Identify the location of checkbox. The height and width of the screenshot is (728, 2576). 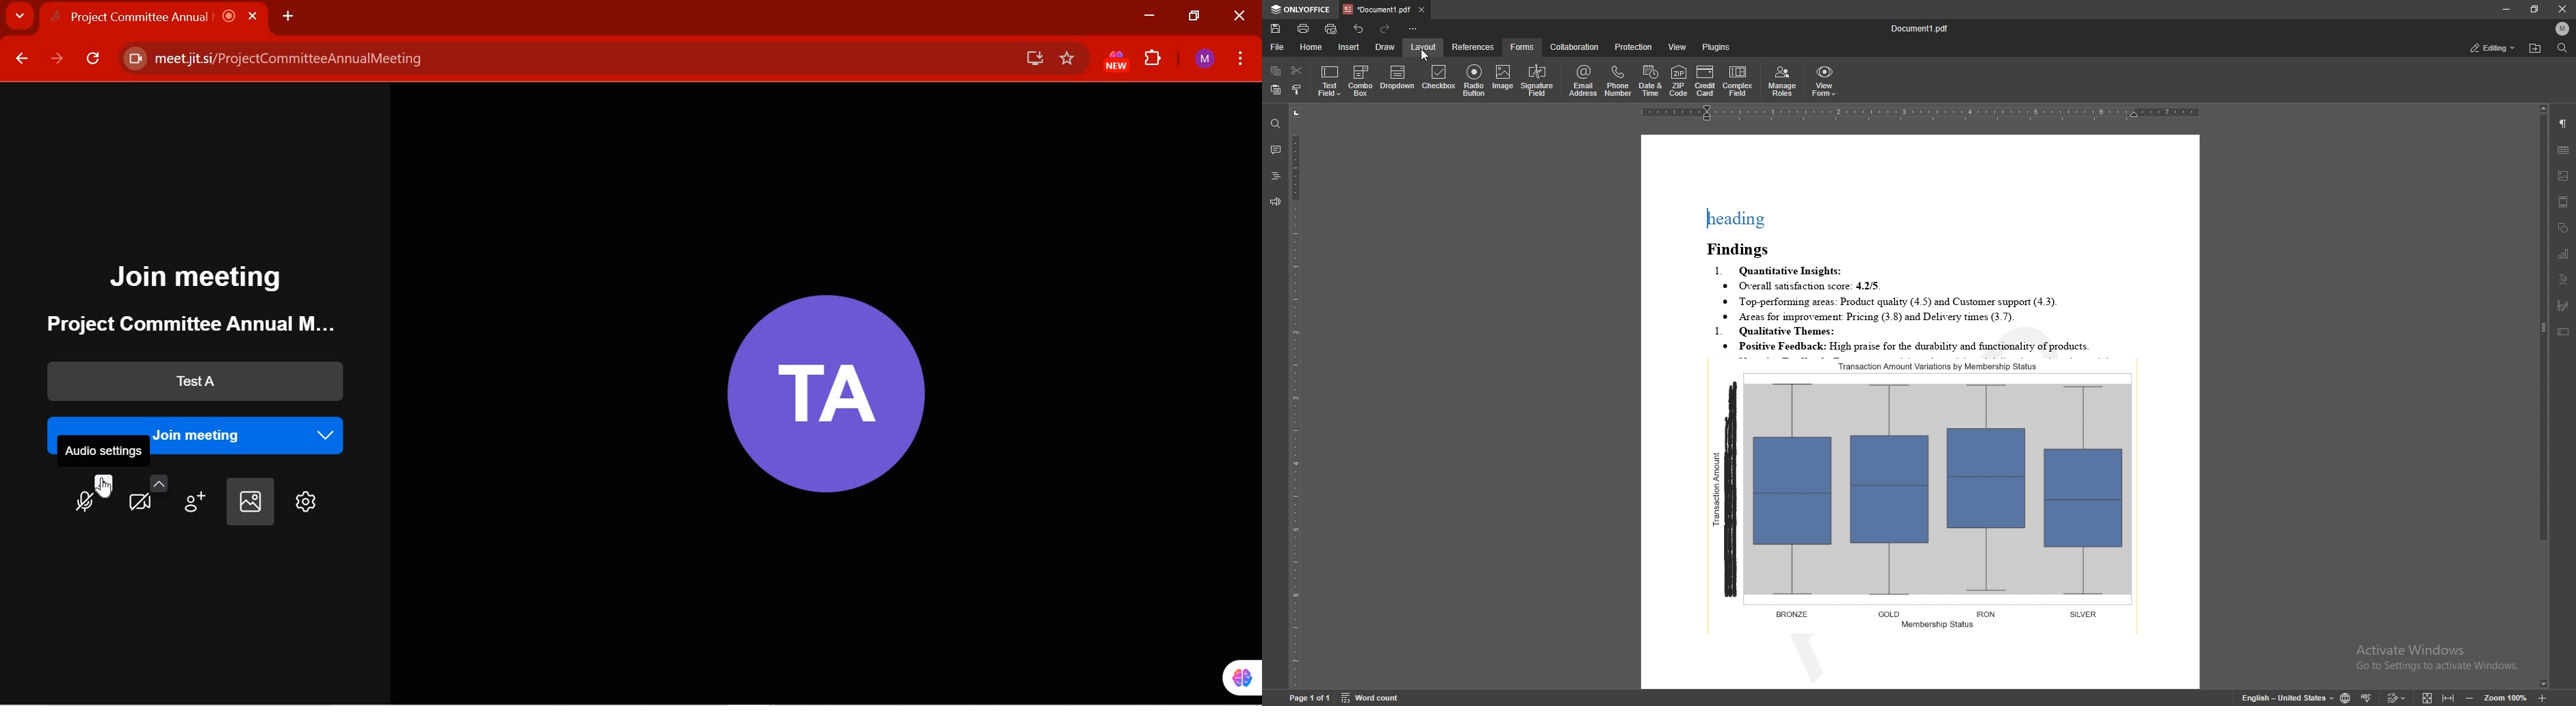
(1438, 78).